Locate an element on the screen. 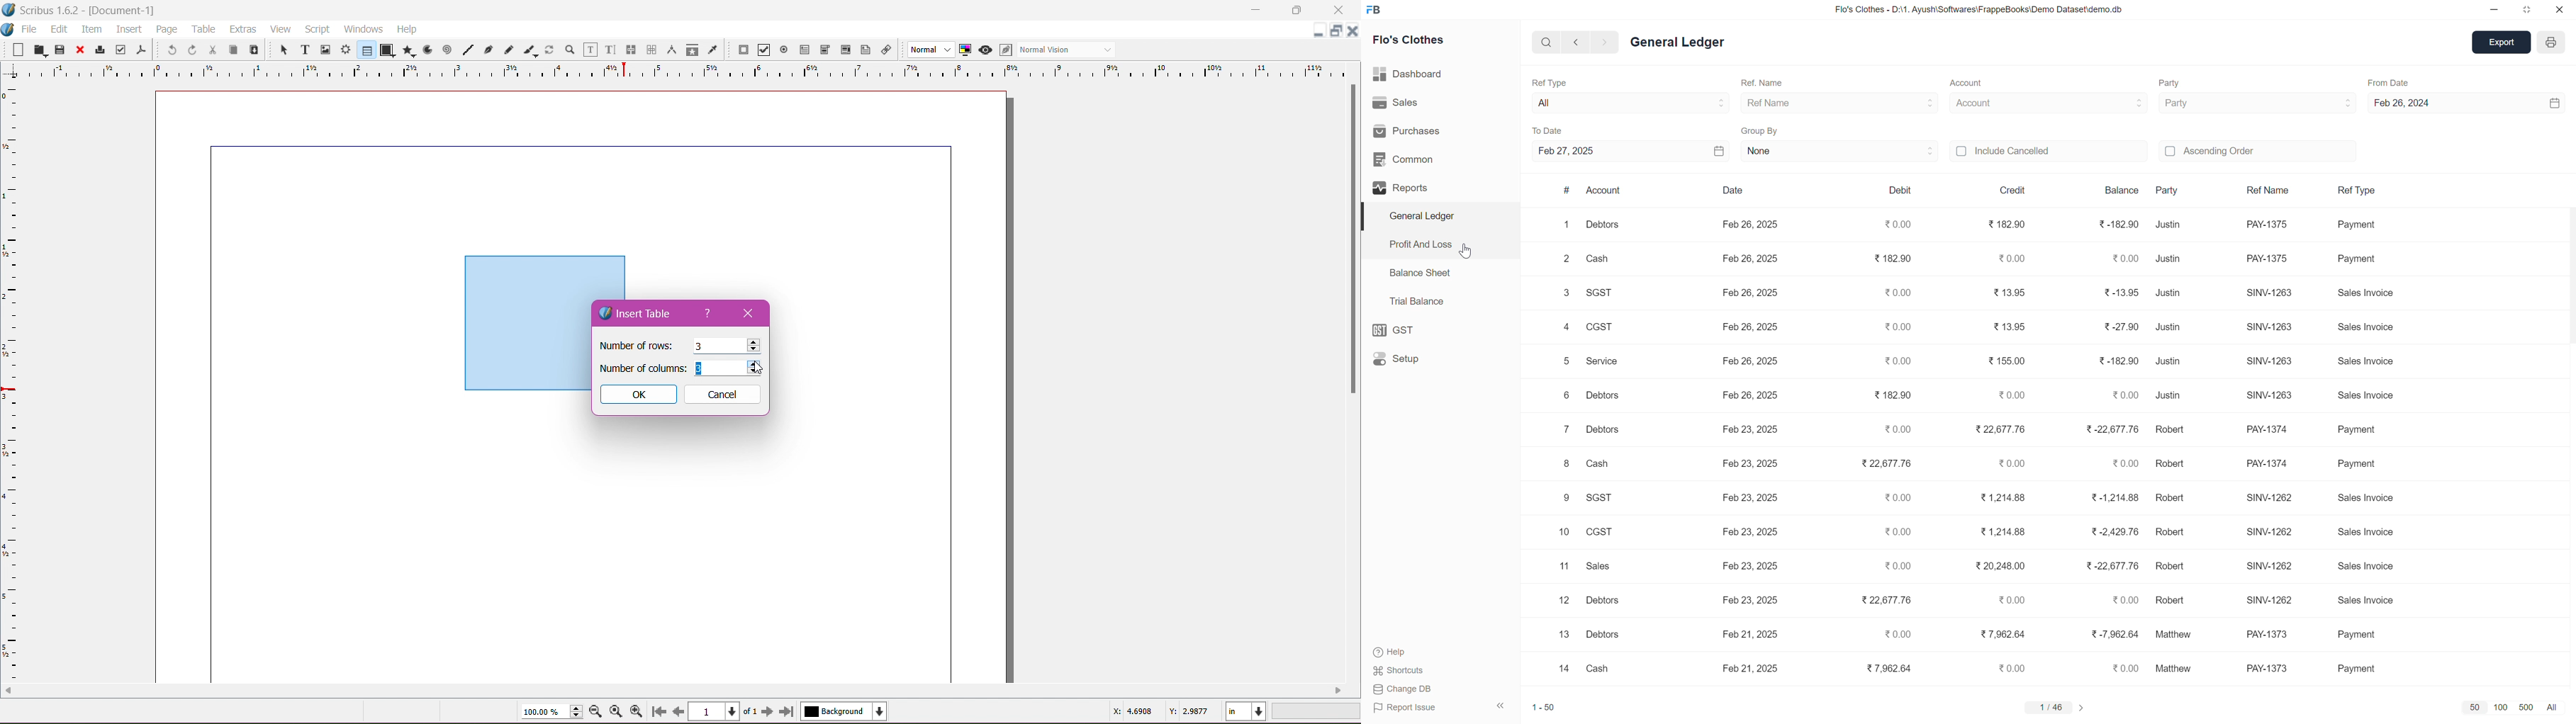 Image resolution: width=2576 pixels, height=728 pixels. 1/46  is located at coordinates (2050, 708).